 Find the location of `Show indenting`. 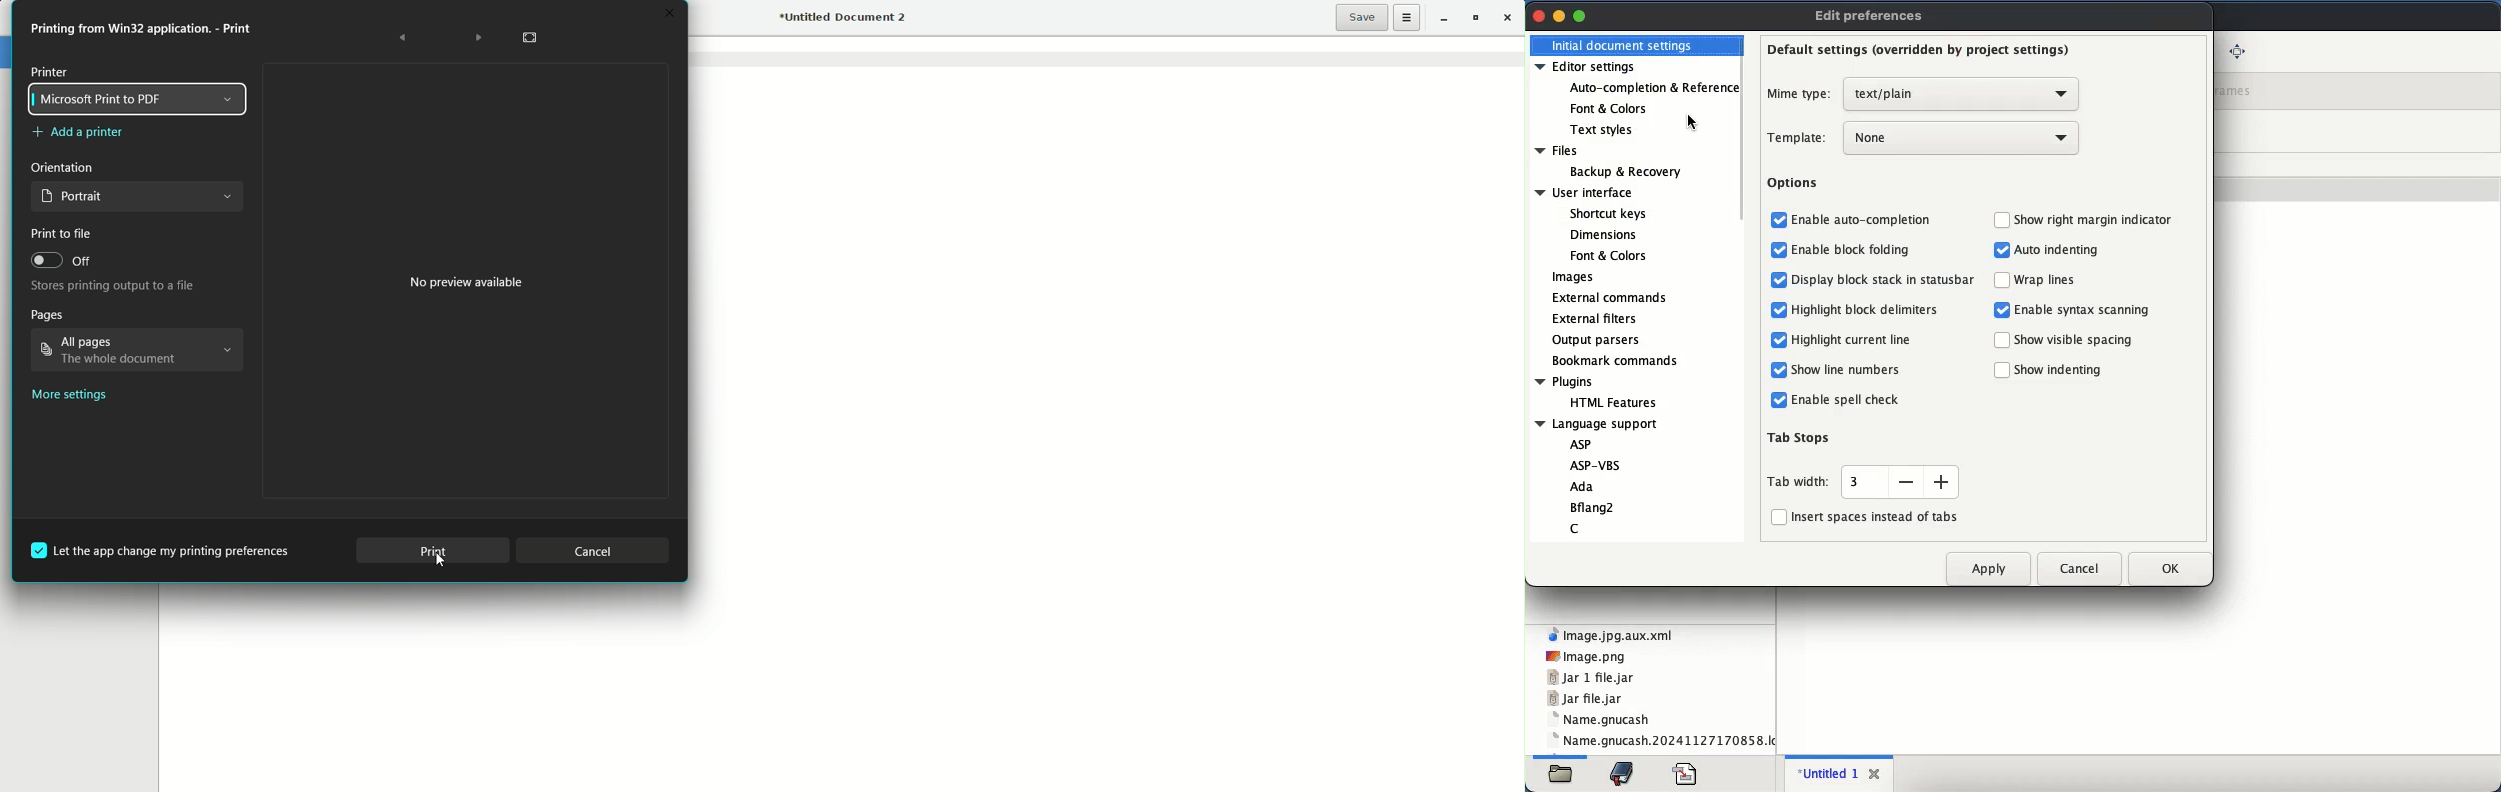

Show indenting is located at coordinates (2065, 372).